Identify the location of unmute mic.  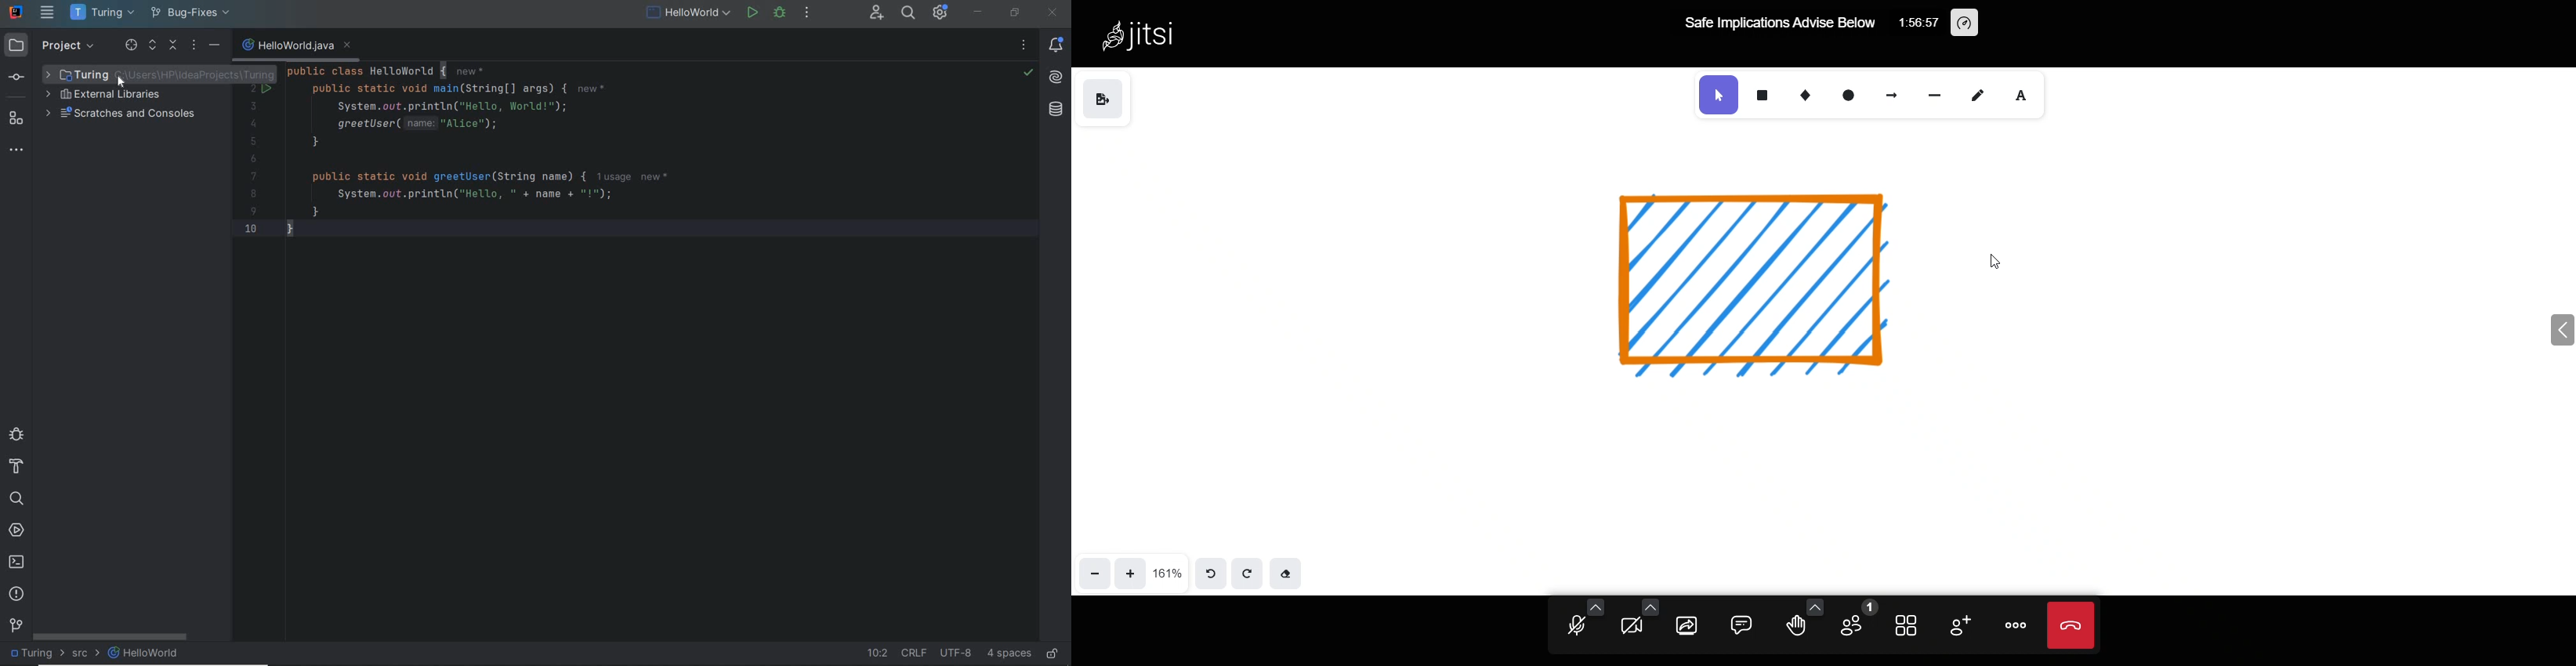
(1573, 627).